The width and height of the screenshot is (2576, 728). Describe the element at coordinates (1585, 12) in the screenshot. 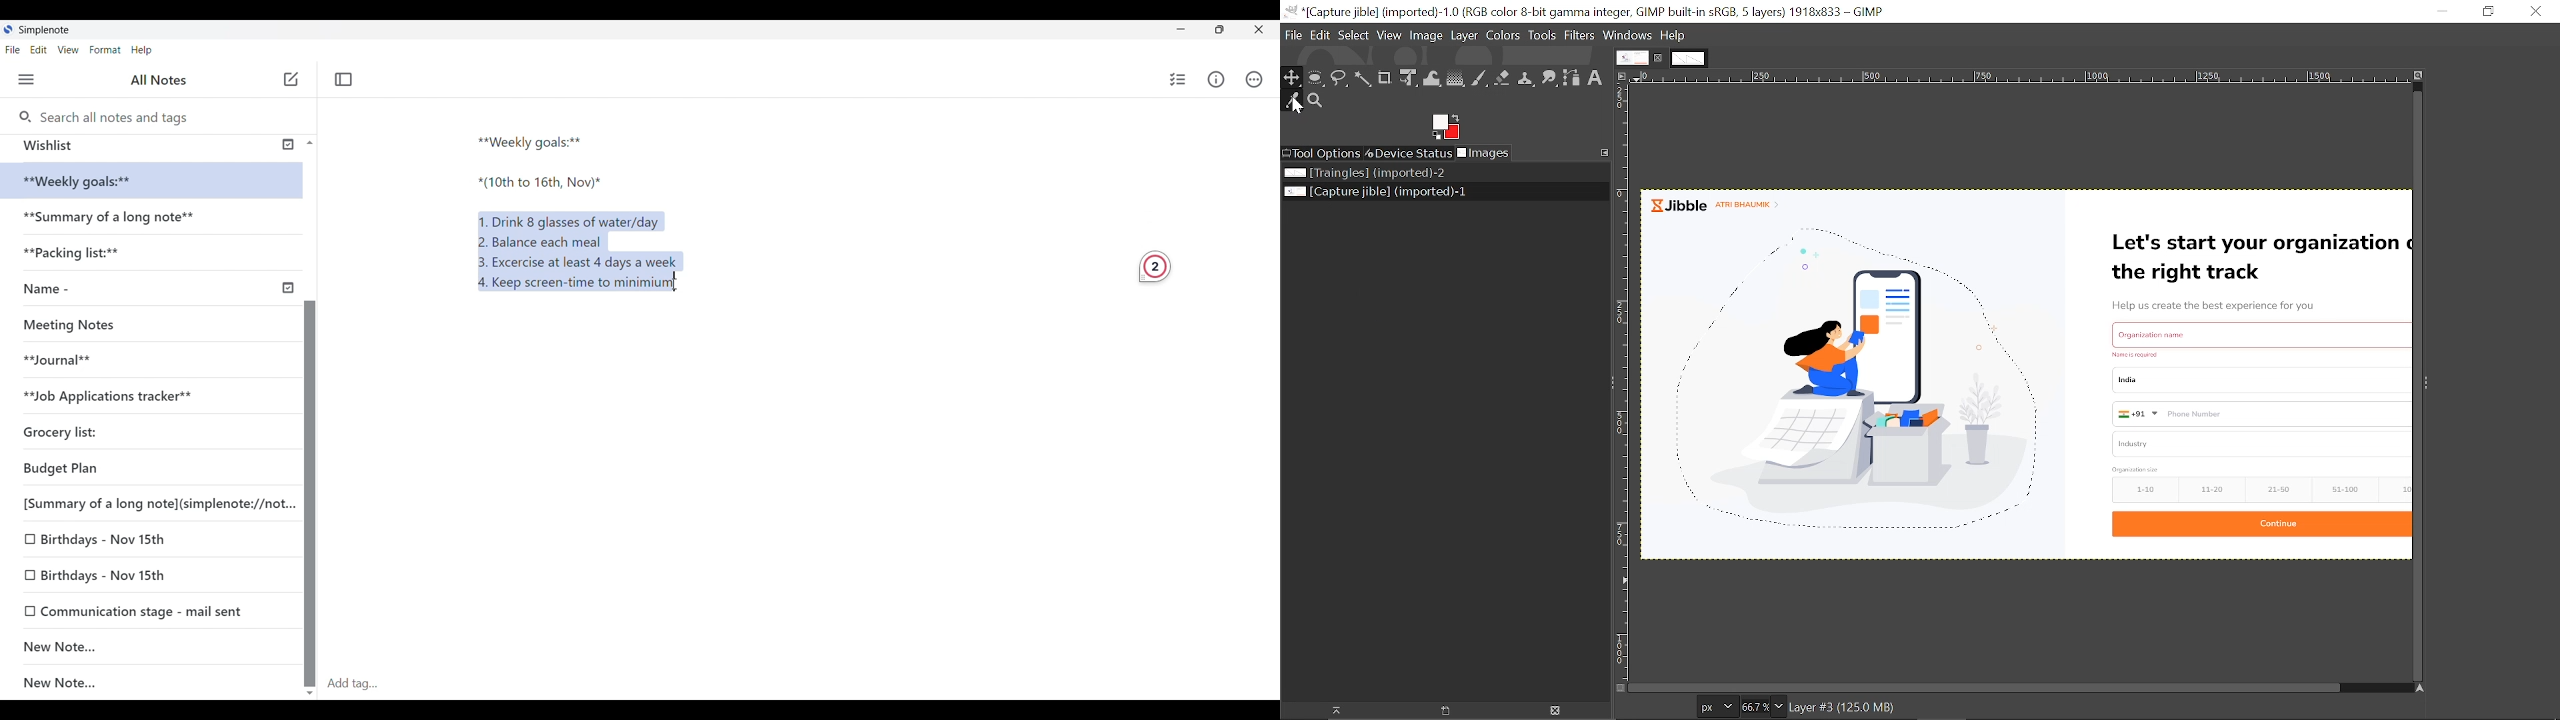

I see `Current window` at that location.